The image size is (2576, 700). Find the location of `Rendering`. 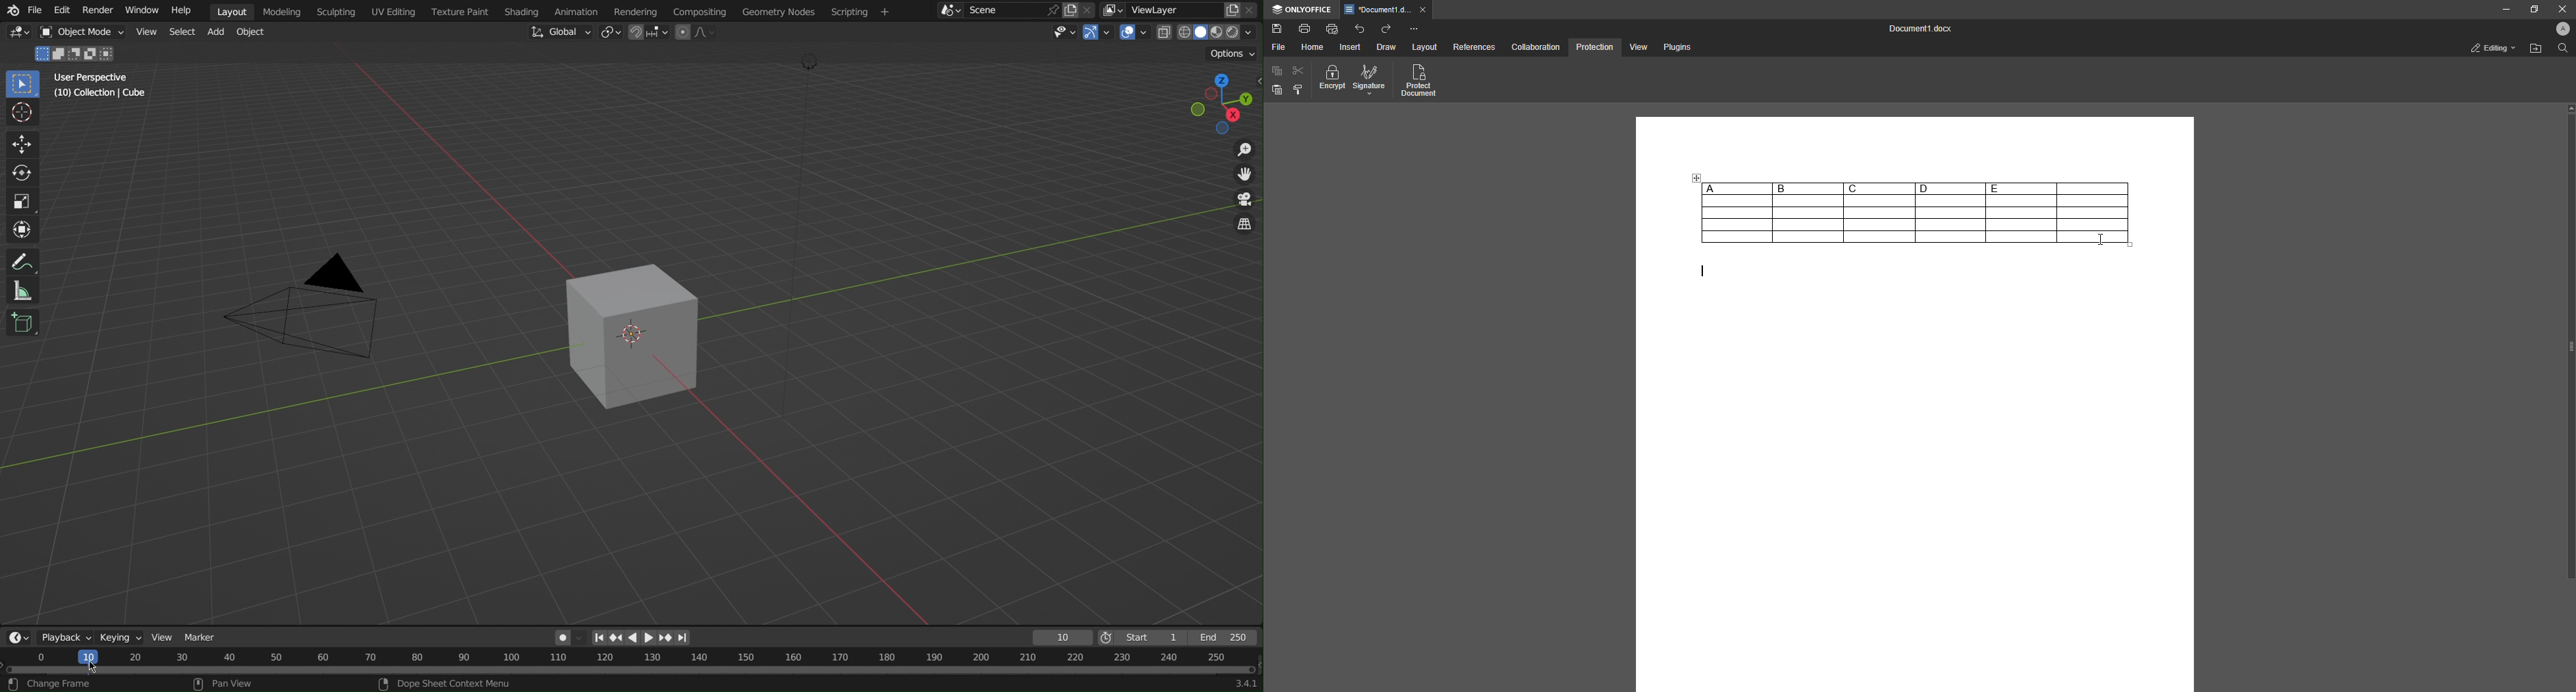

Rendering is located at coordinates (635, 10).